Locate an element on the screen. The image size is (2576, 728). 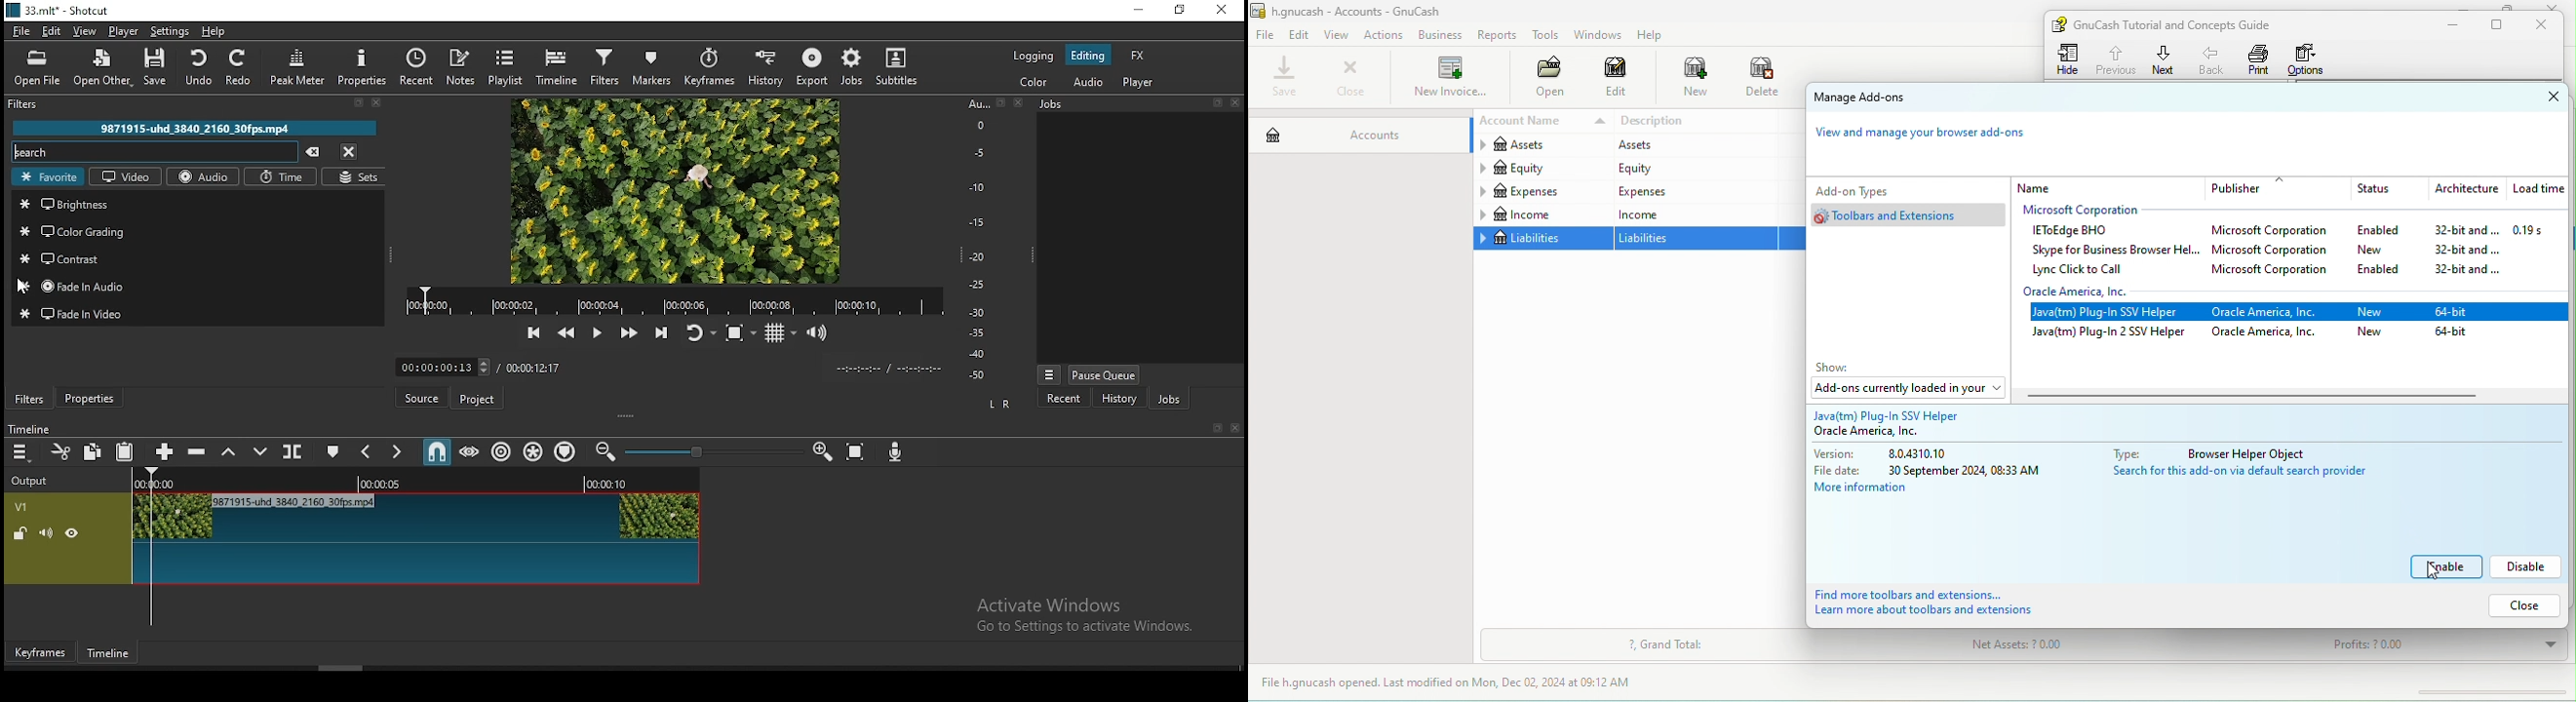
toggle player looping is located at coordinates (703, 332).